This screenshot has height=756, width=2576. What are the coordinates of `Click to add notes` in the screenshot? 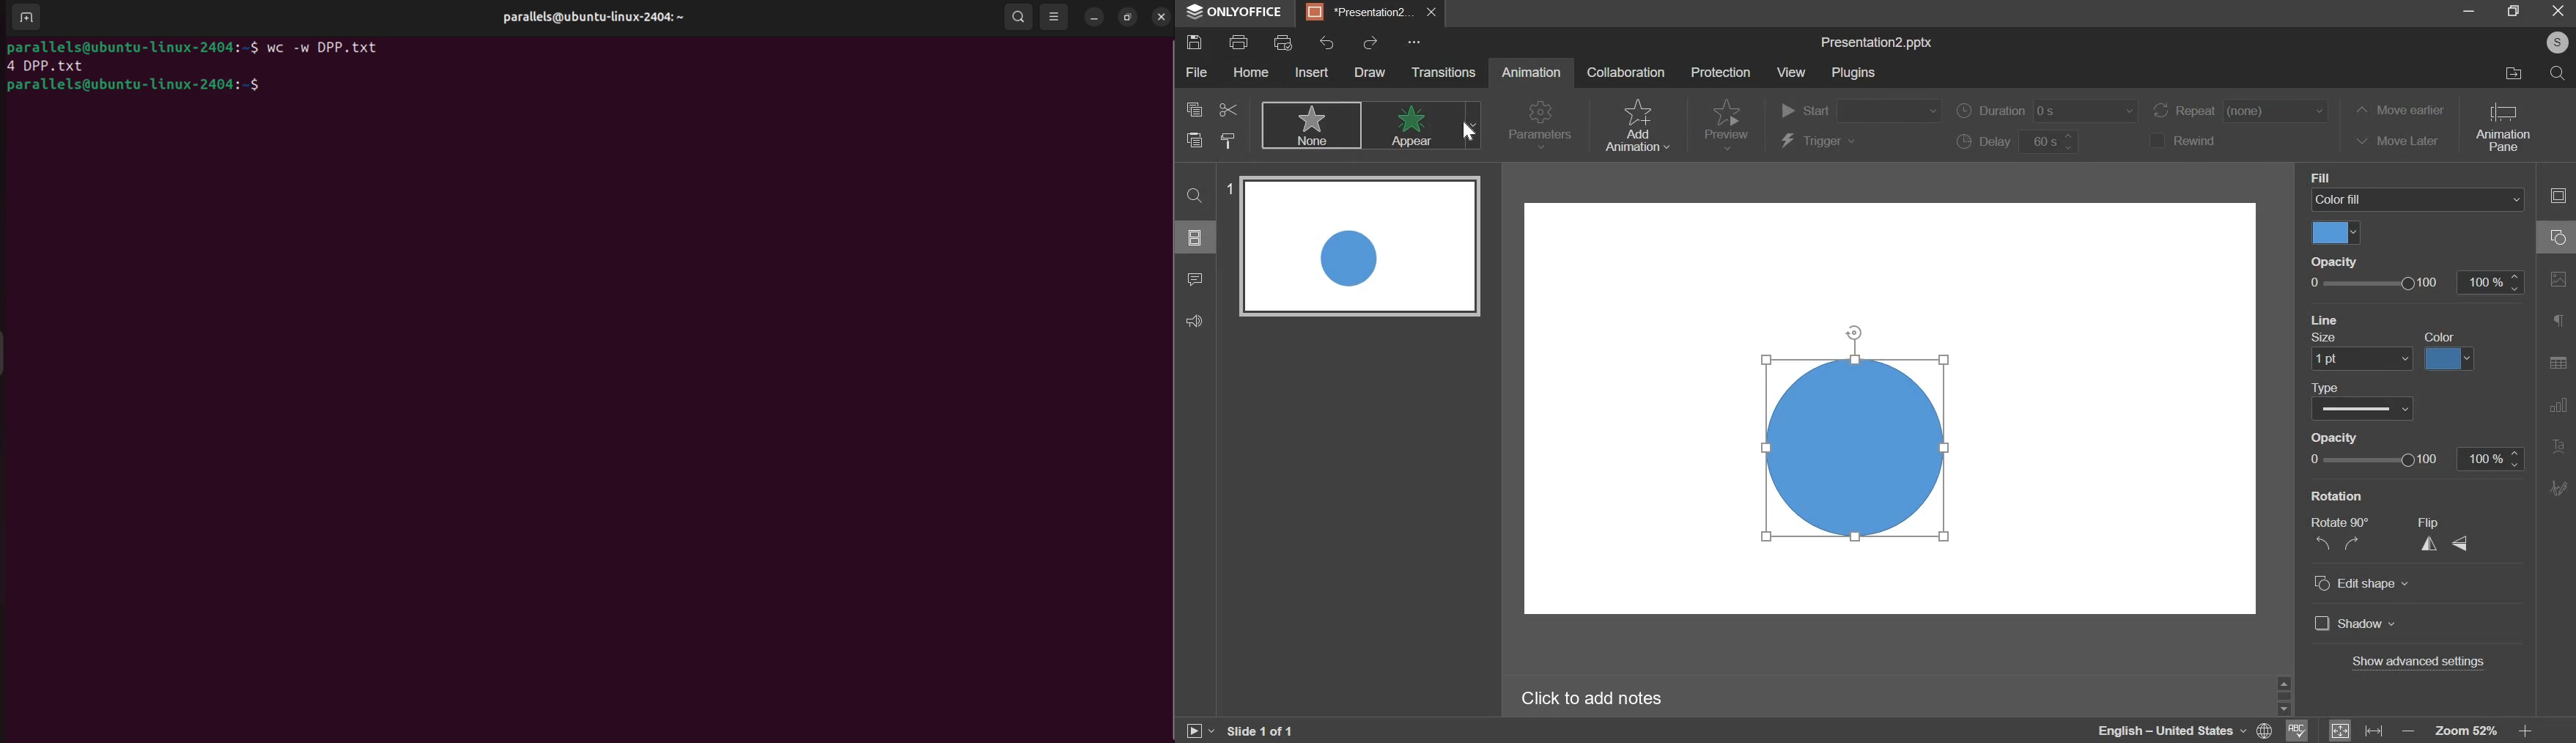 It's located at (1622, 698).